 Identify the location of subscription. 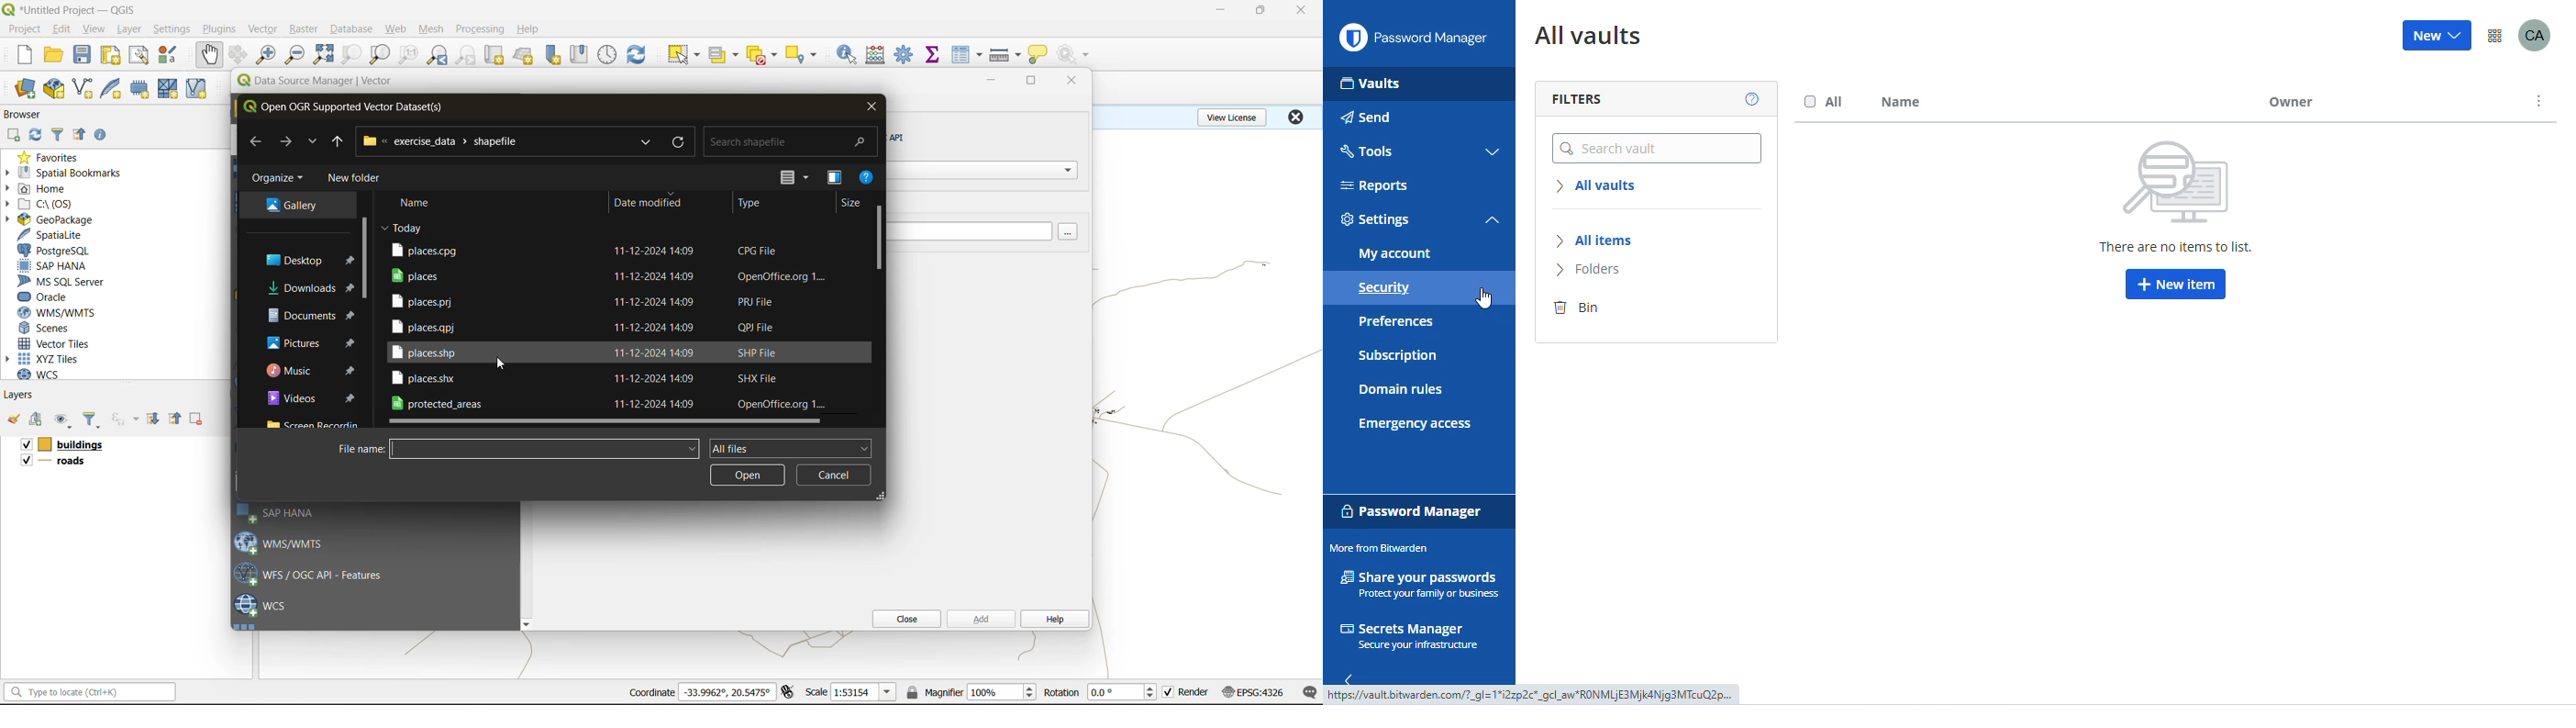
(1398, 356).